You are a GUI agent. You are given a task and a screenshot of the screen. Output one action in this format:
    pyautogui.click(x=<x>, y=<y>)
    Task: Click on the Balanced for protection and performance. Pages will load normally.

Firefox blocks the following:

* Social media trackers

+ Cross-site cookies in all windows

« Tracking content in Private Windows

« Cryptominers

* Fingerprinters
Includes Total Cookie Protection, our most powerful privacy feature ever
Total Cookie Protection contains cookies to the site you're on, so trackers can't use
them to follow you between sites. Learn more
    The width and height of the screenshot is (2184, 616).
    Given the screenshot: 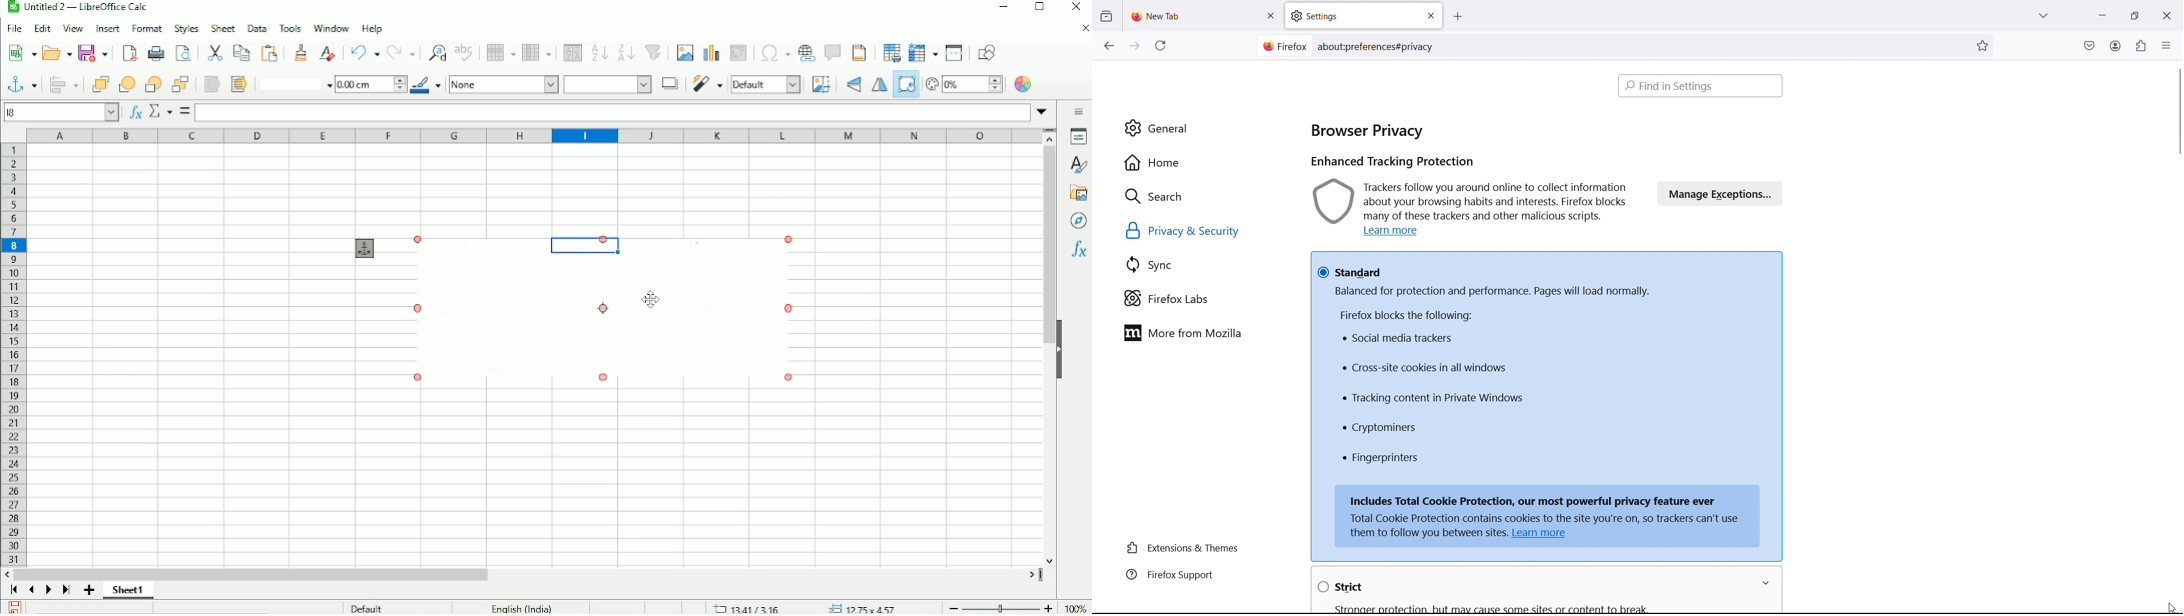 What is the action you would take?
    pyautogui.click(x=1548, y=417)
    